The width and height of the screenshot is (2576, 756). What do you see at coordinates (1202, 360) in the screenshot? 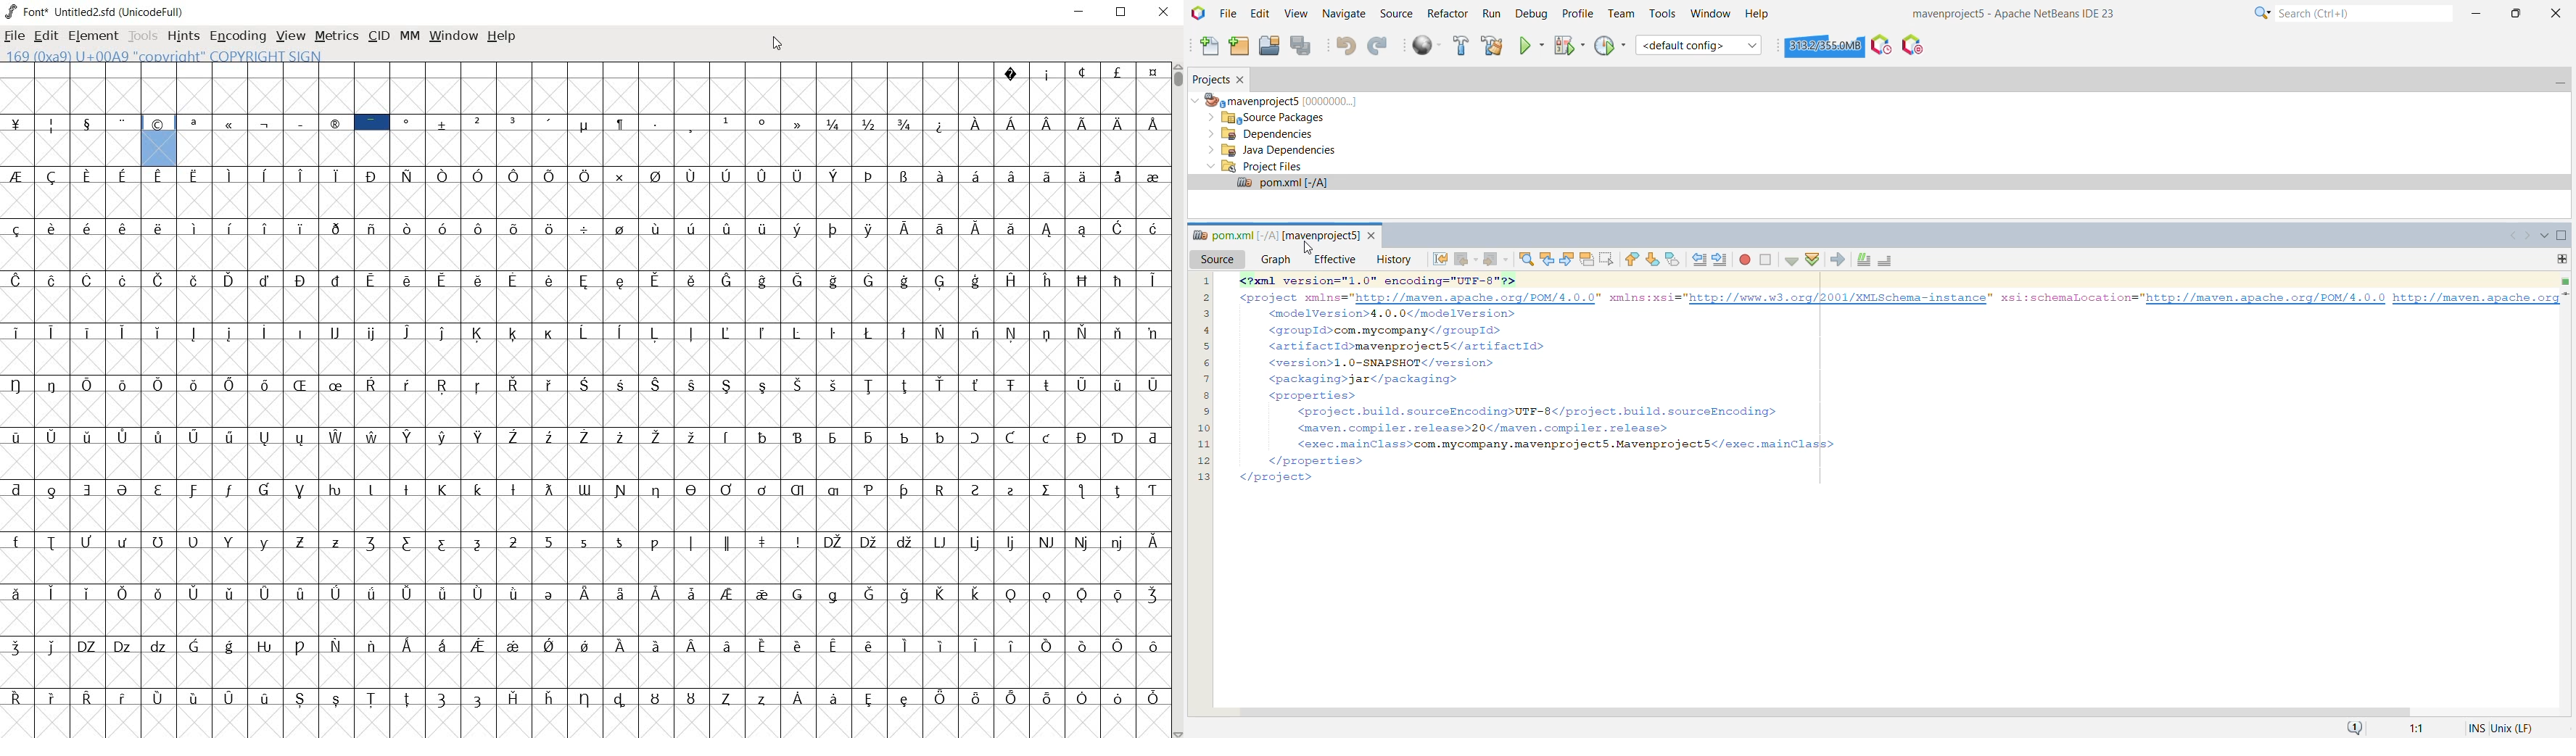
I see `6` at bounding box center [1202, 360].